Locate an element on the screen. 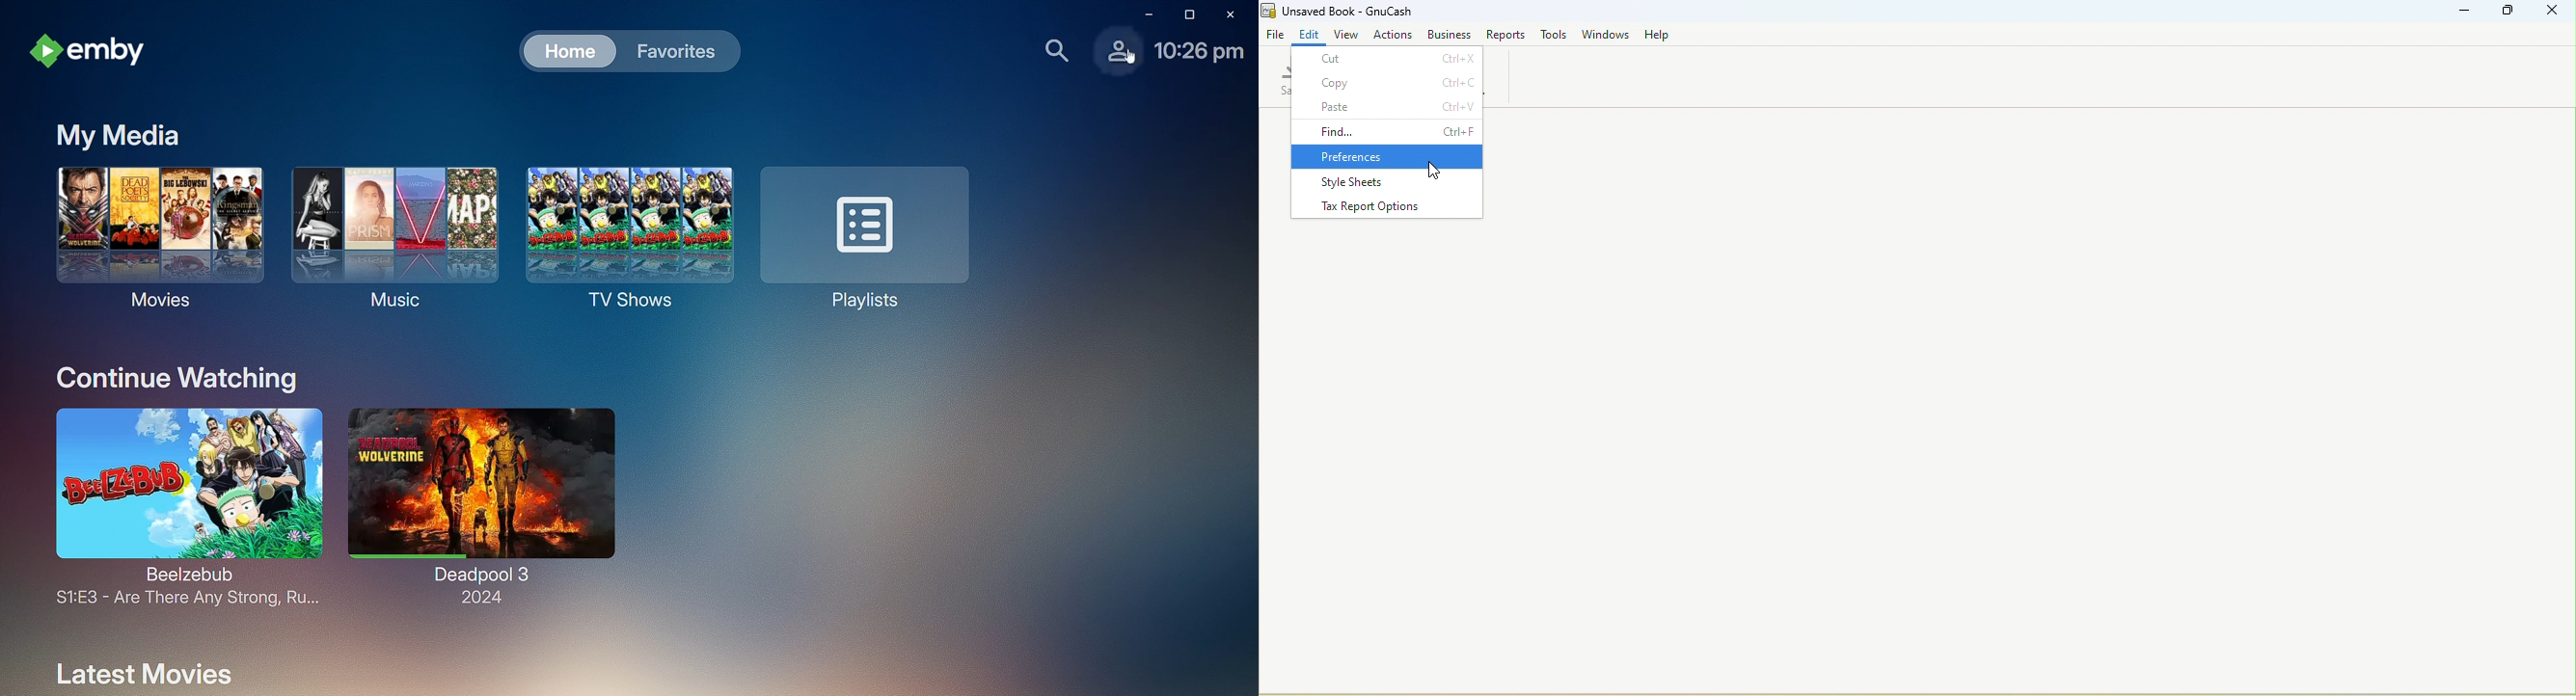 This screenshot has height=700, width=2576. Latest Movies is located at coordinates (144, 669).